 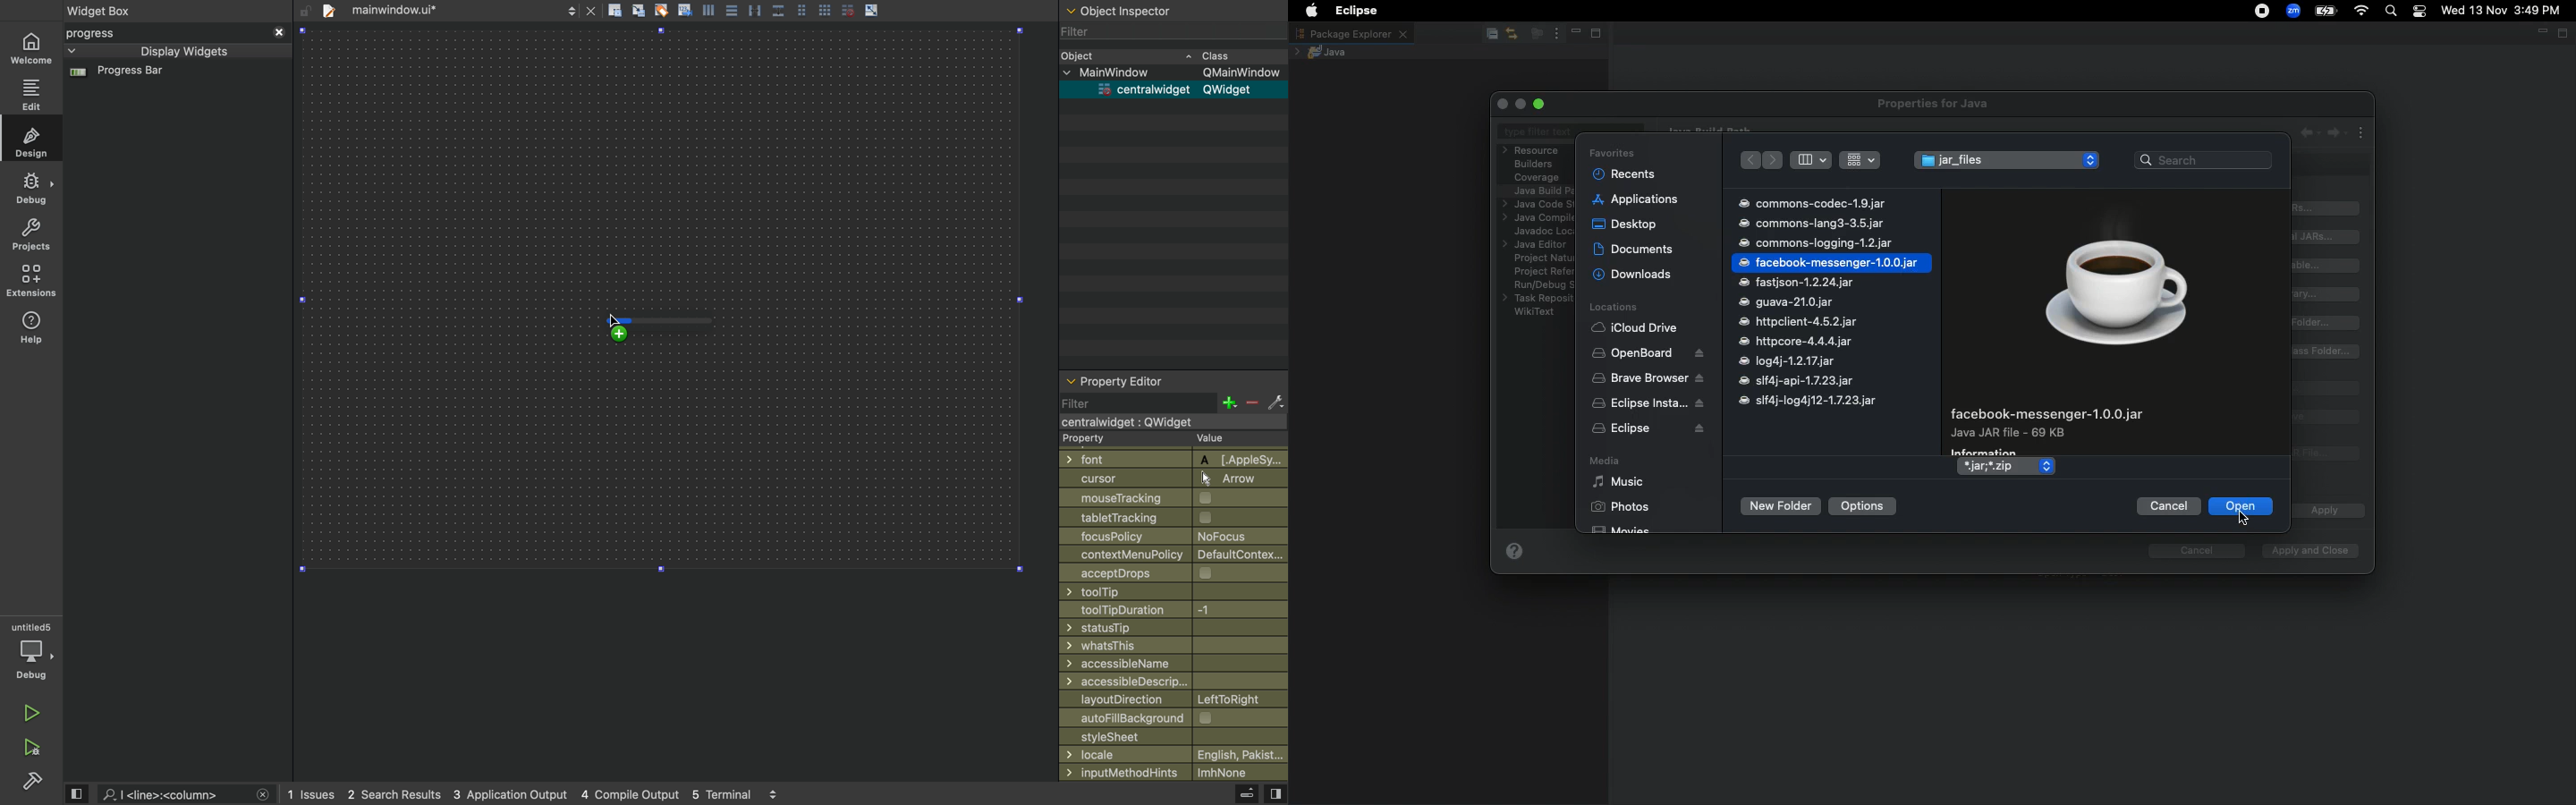 I want to click on Locations, so click(x=1613, y=308).